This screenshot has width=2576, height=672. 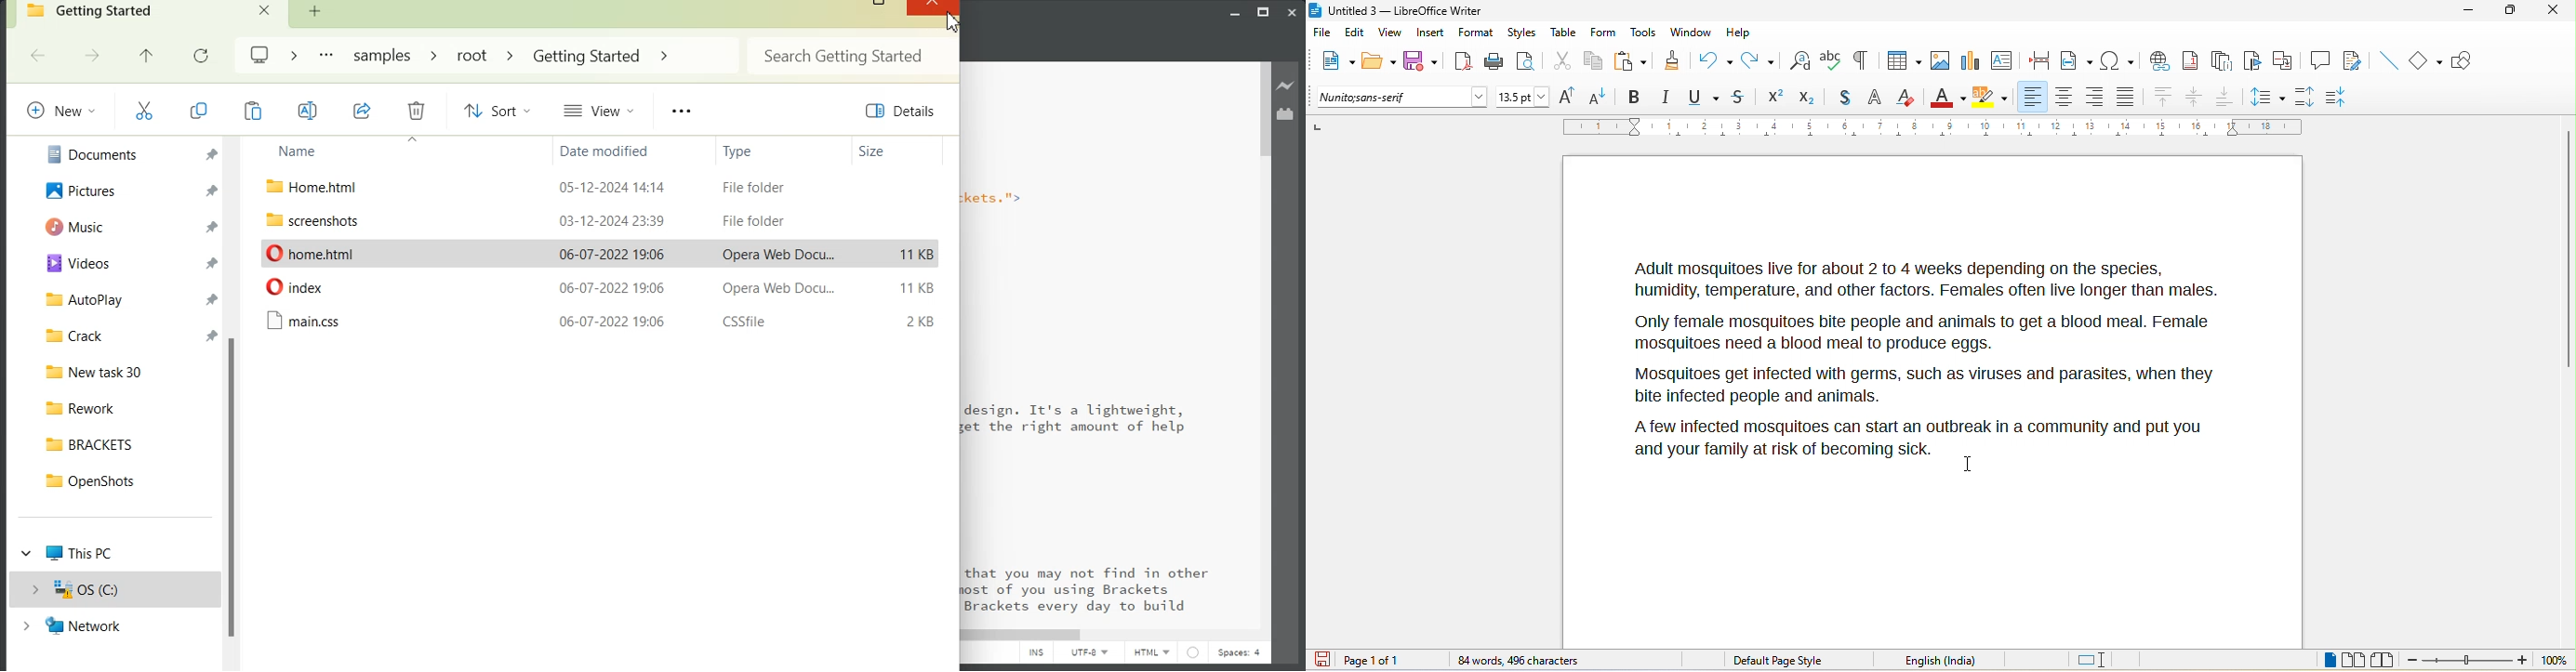 What do you see at coordinates (1702, 98) in the screenshot?
I see `underline` at bounding box center [1702, 98].